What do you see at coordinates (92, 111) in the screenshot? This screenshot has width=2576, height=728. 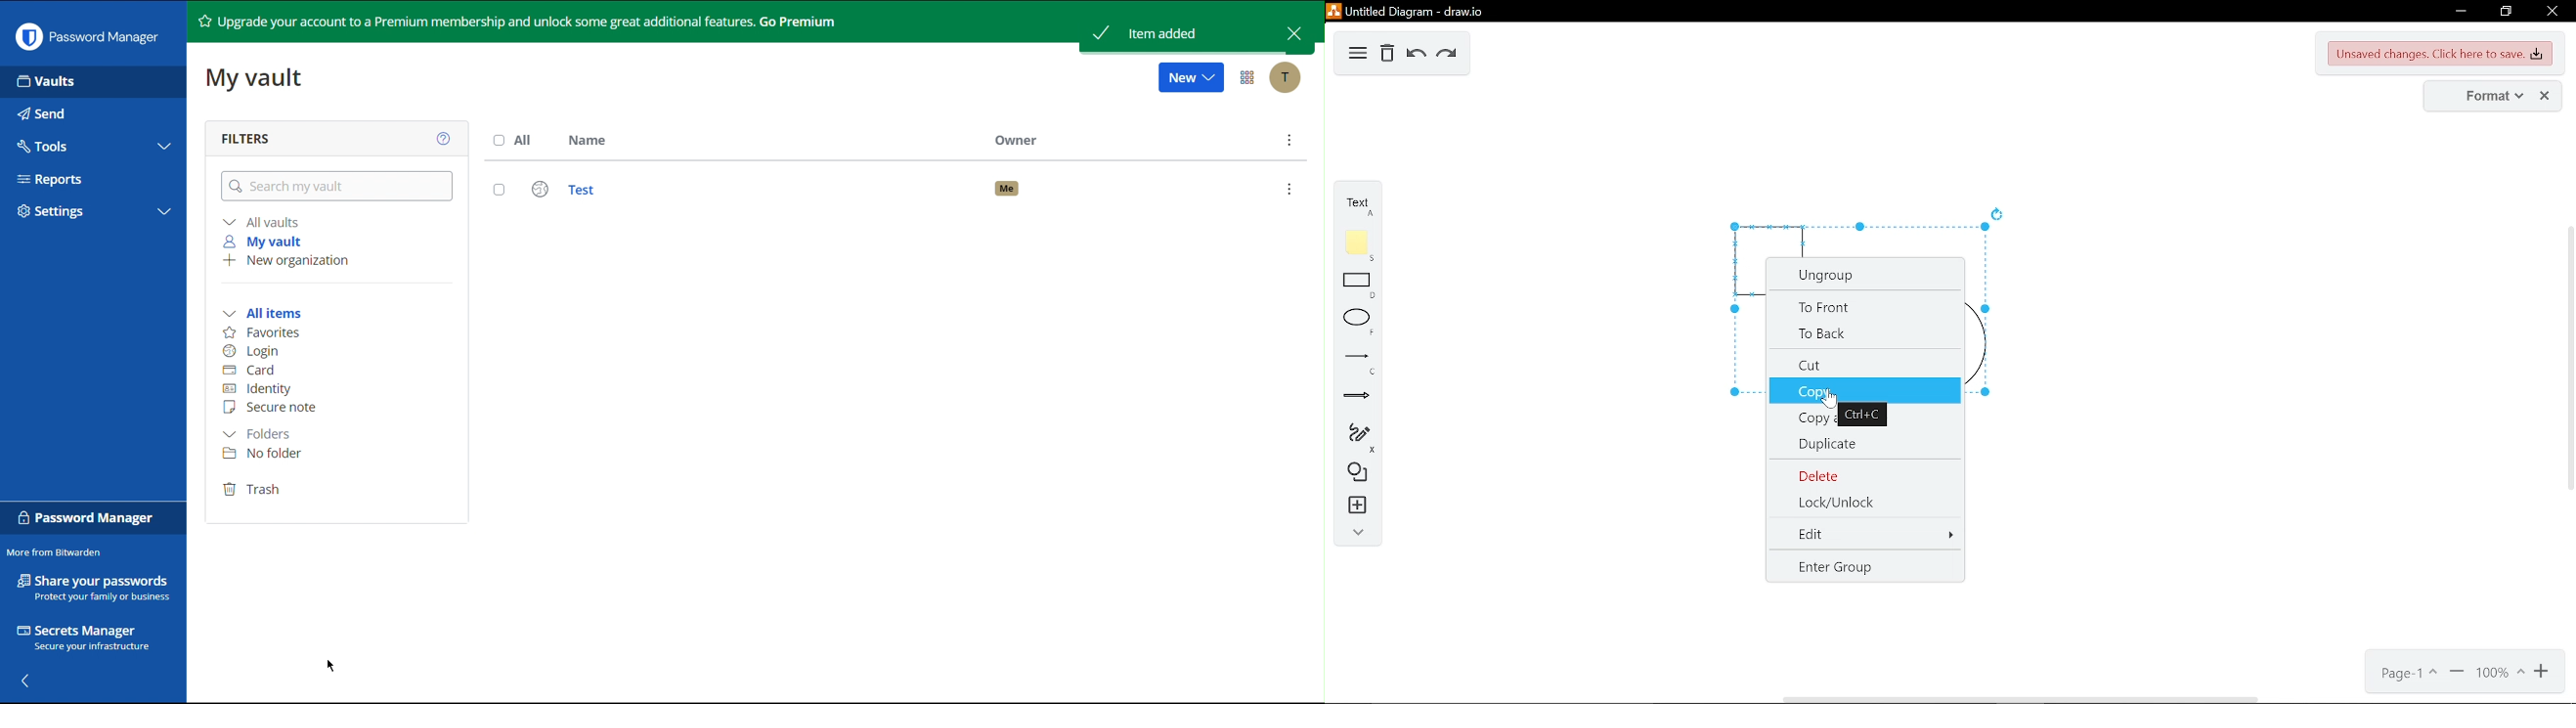 I see `Send` at bounding box center [92, 111].